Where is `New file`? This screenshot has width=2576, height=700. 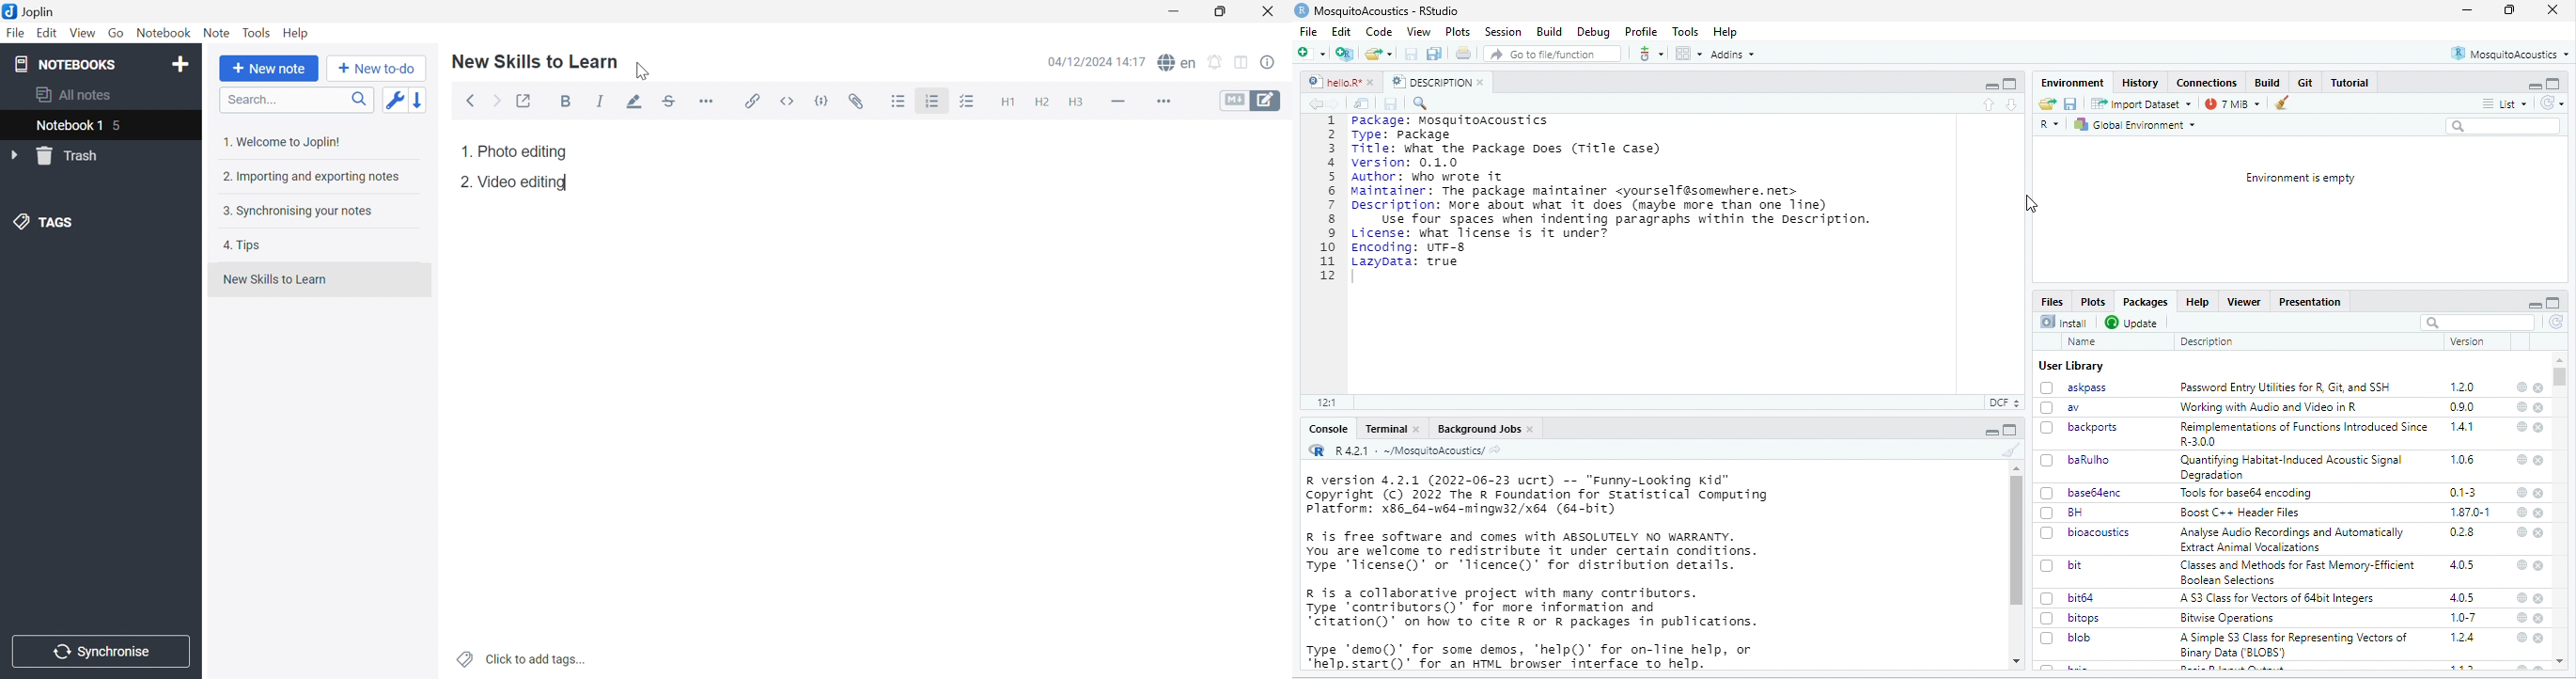 New file is located at coordinates (1315, 53).